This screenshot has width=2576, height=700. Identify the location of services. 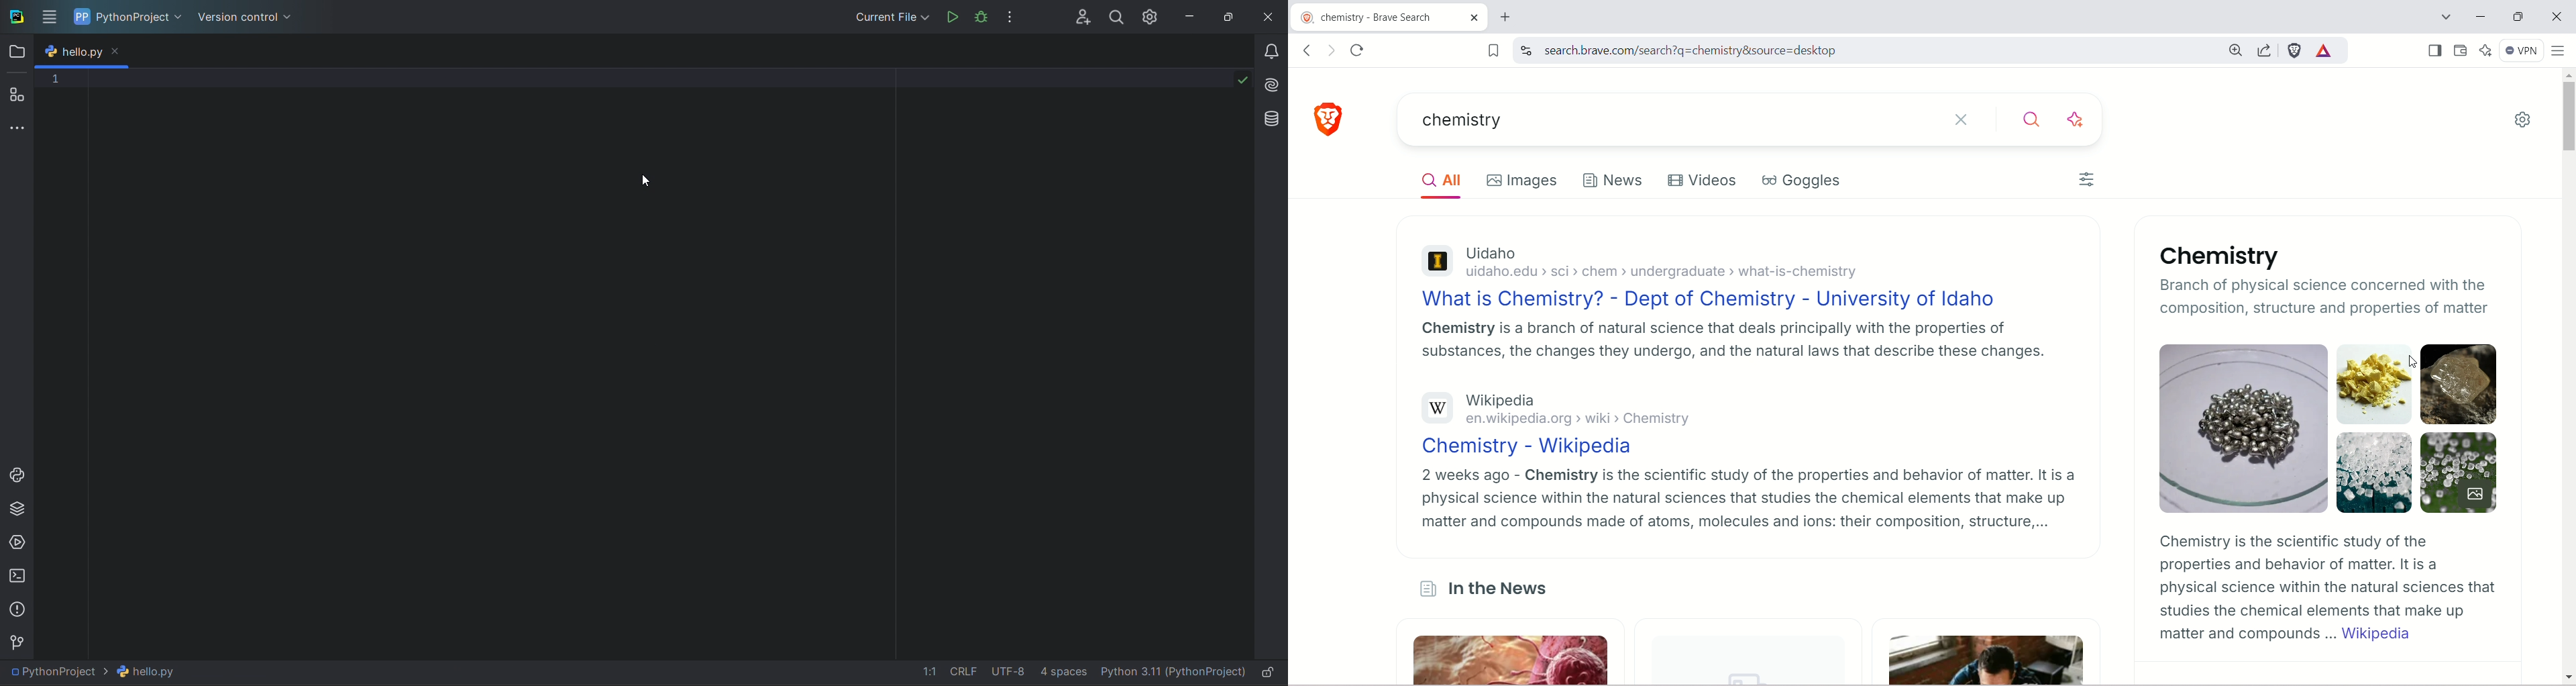
(16, 543).